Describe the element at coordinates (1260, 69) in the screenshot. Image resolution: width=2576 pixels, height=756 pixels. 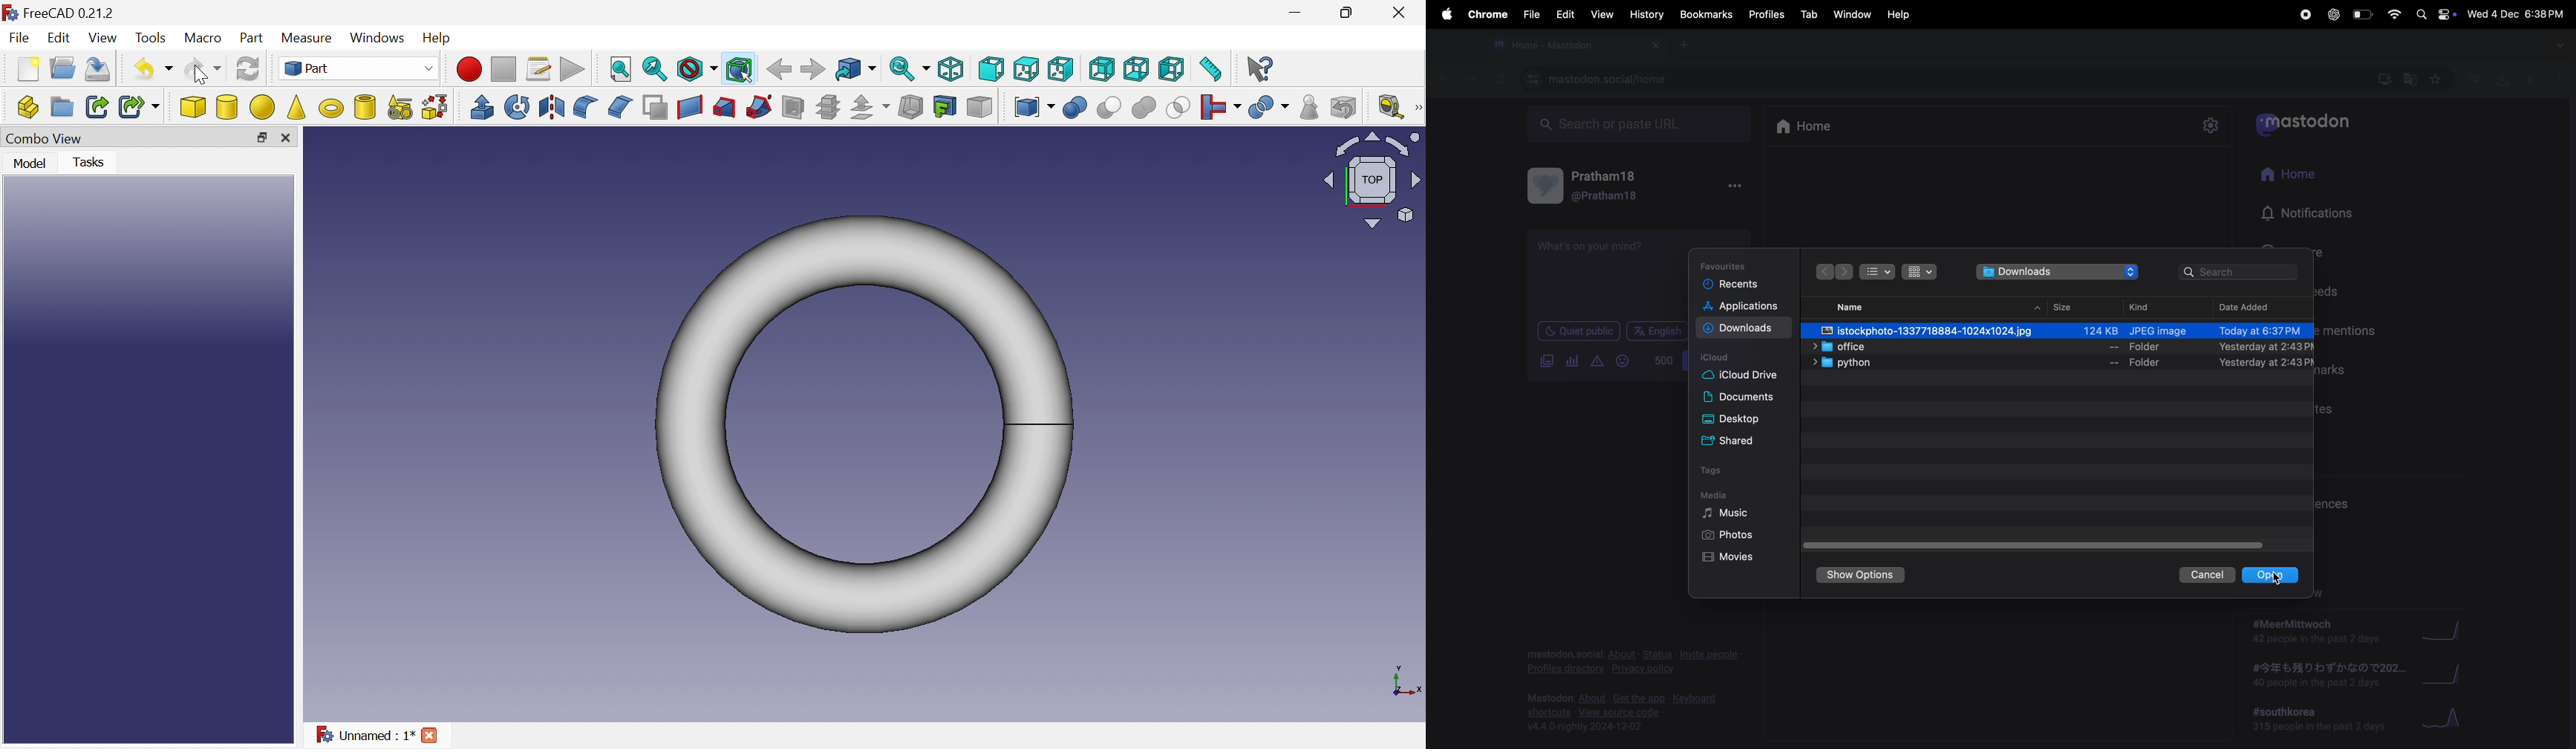
I see `What's this` at that location.